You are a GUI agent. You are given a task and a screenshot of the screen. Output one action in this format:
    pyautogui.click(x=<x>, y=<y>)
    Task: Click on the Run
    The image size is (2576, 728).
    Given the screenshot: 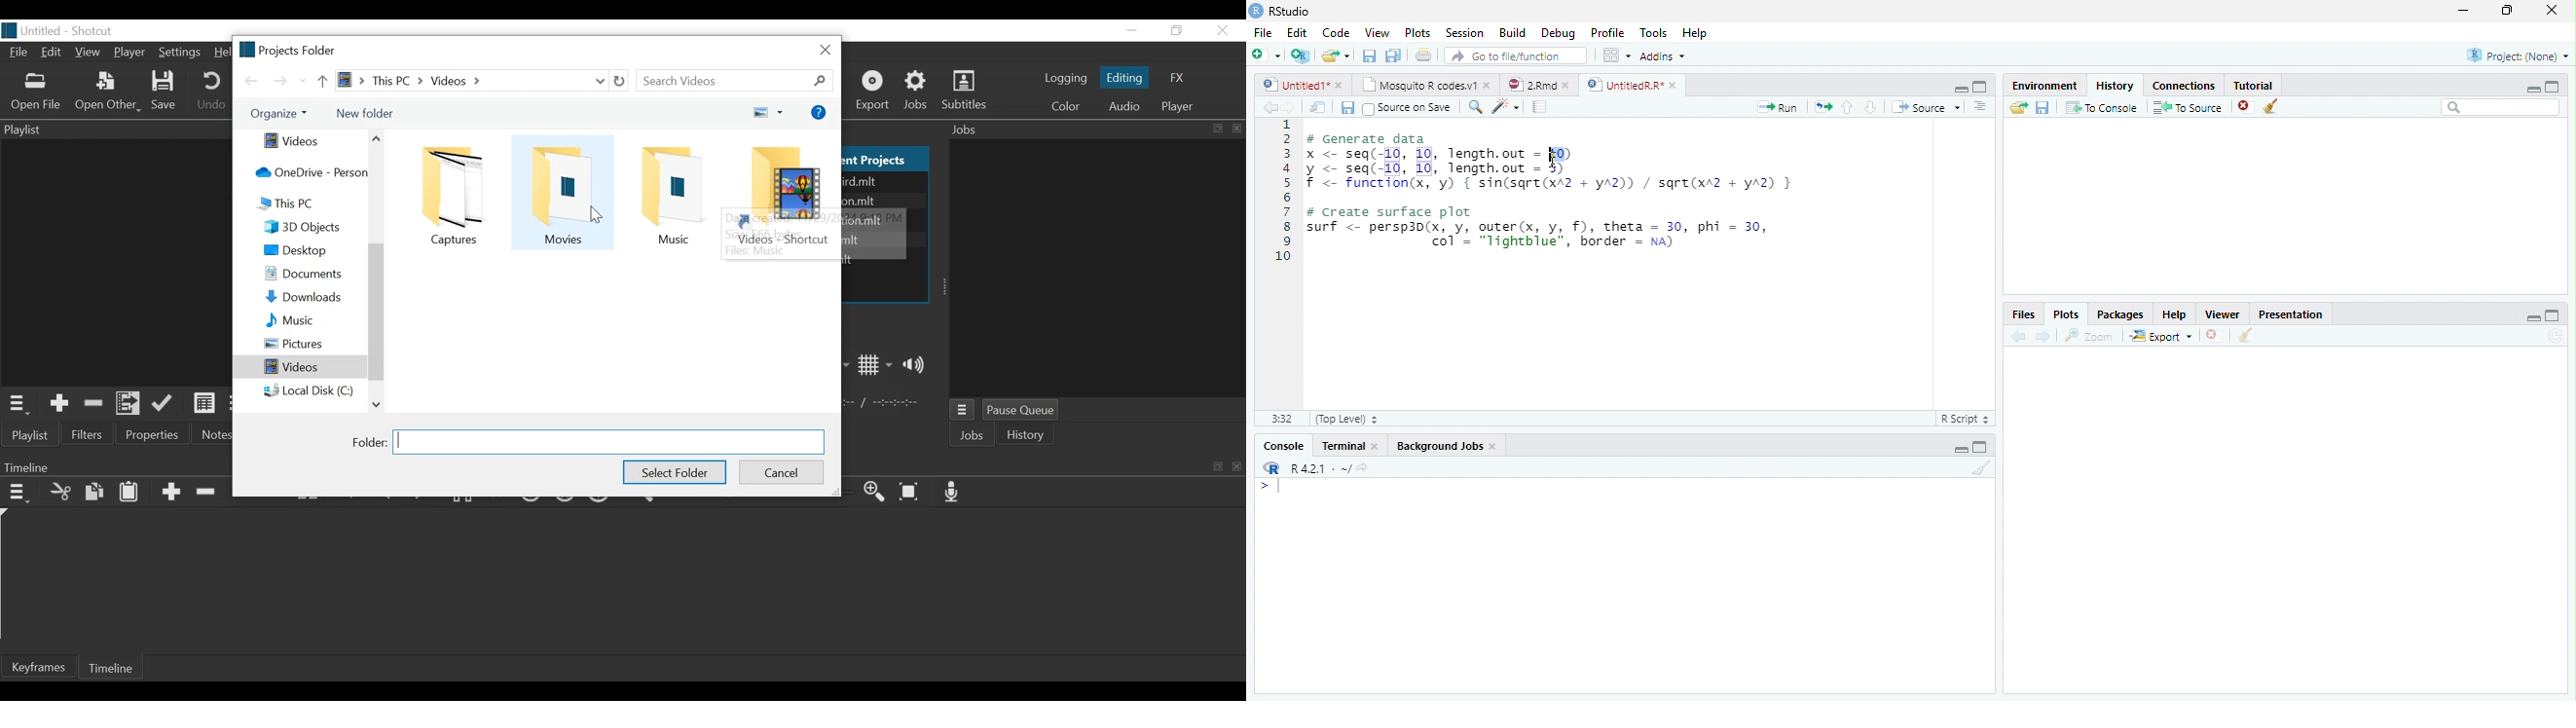 What is the action you would take?
    pyautogui.click(x=1776, y=107)
    